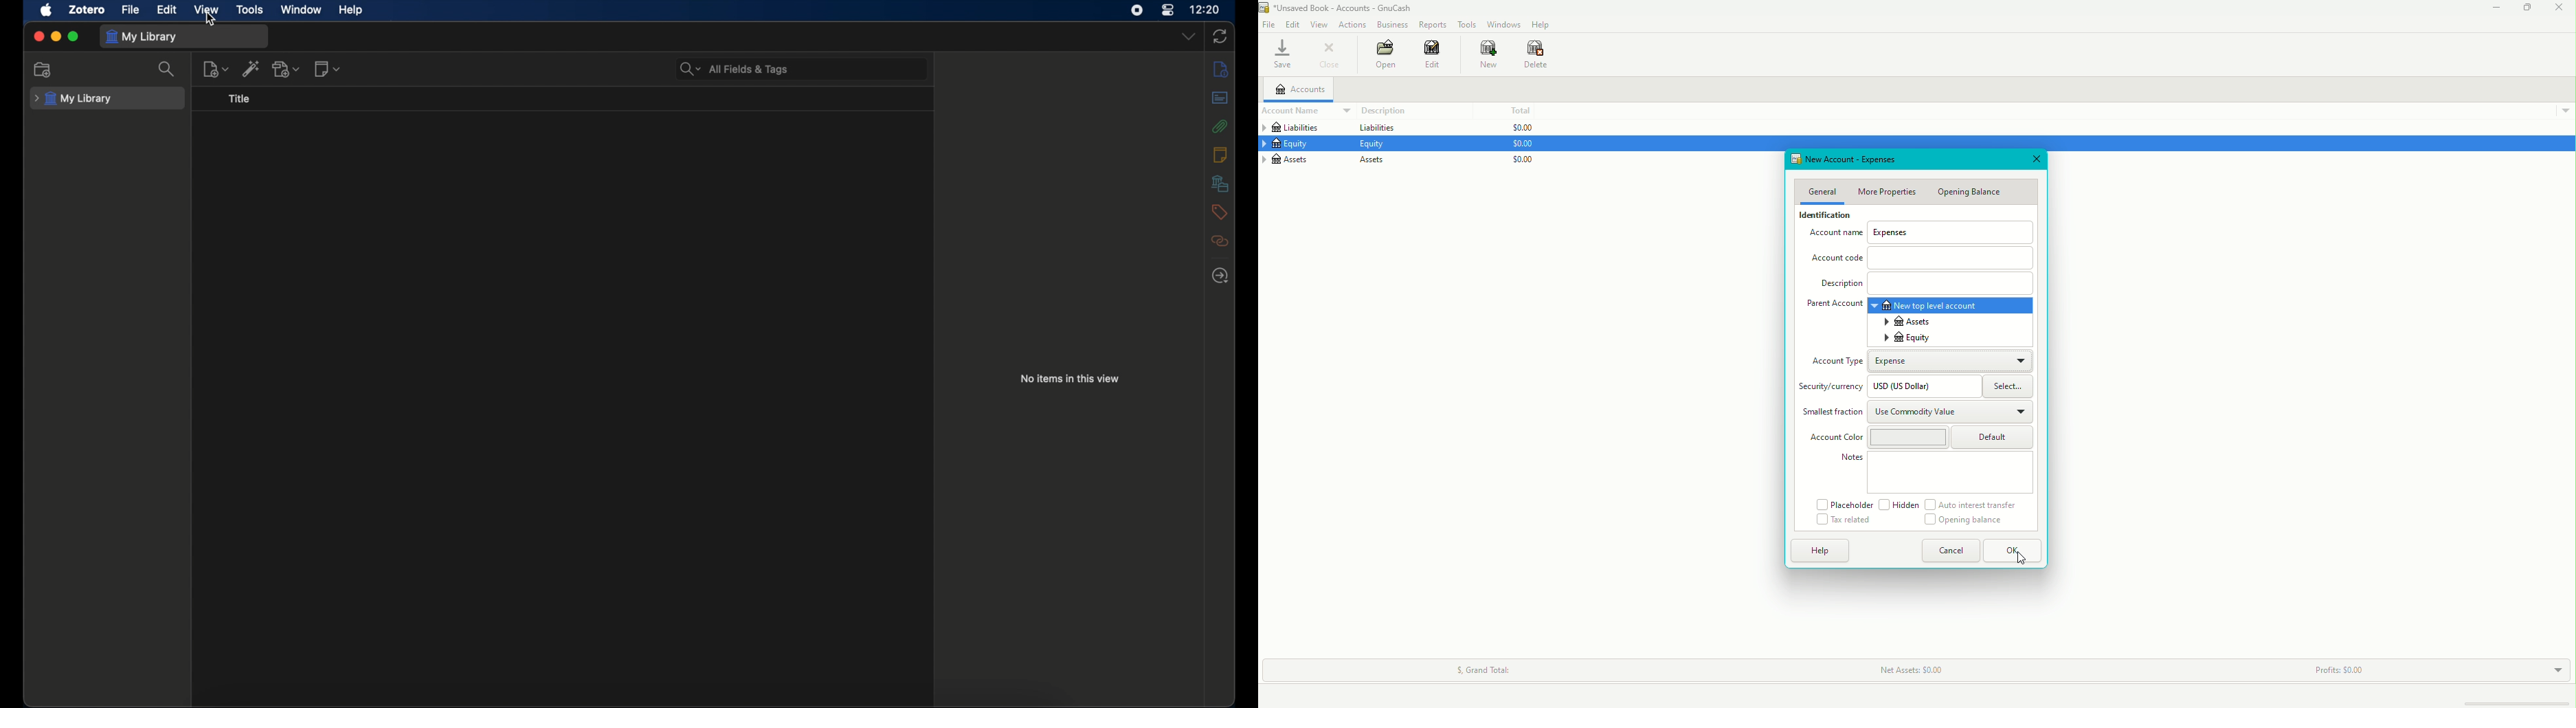  I want to click on Net Assets, so click(1908, 670).